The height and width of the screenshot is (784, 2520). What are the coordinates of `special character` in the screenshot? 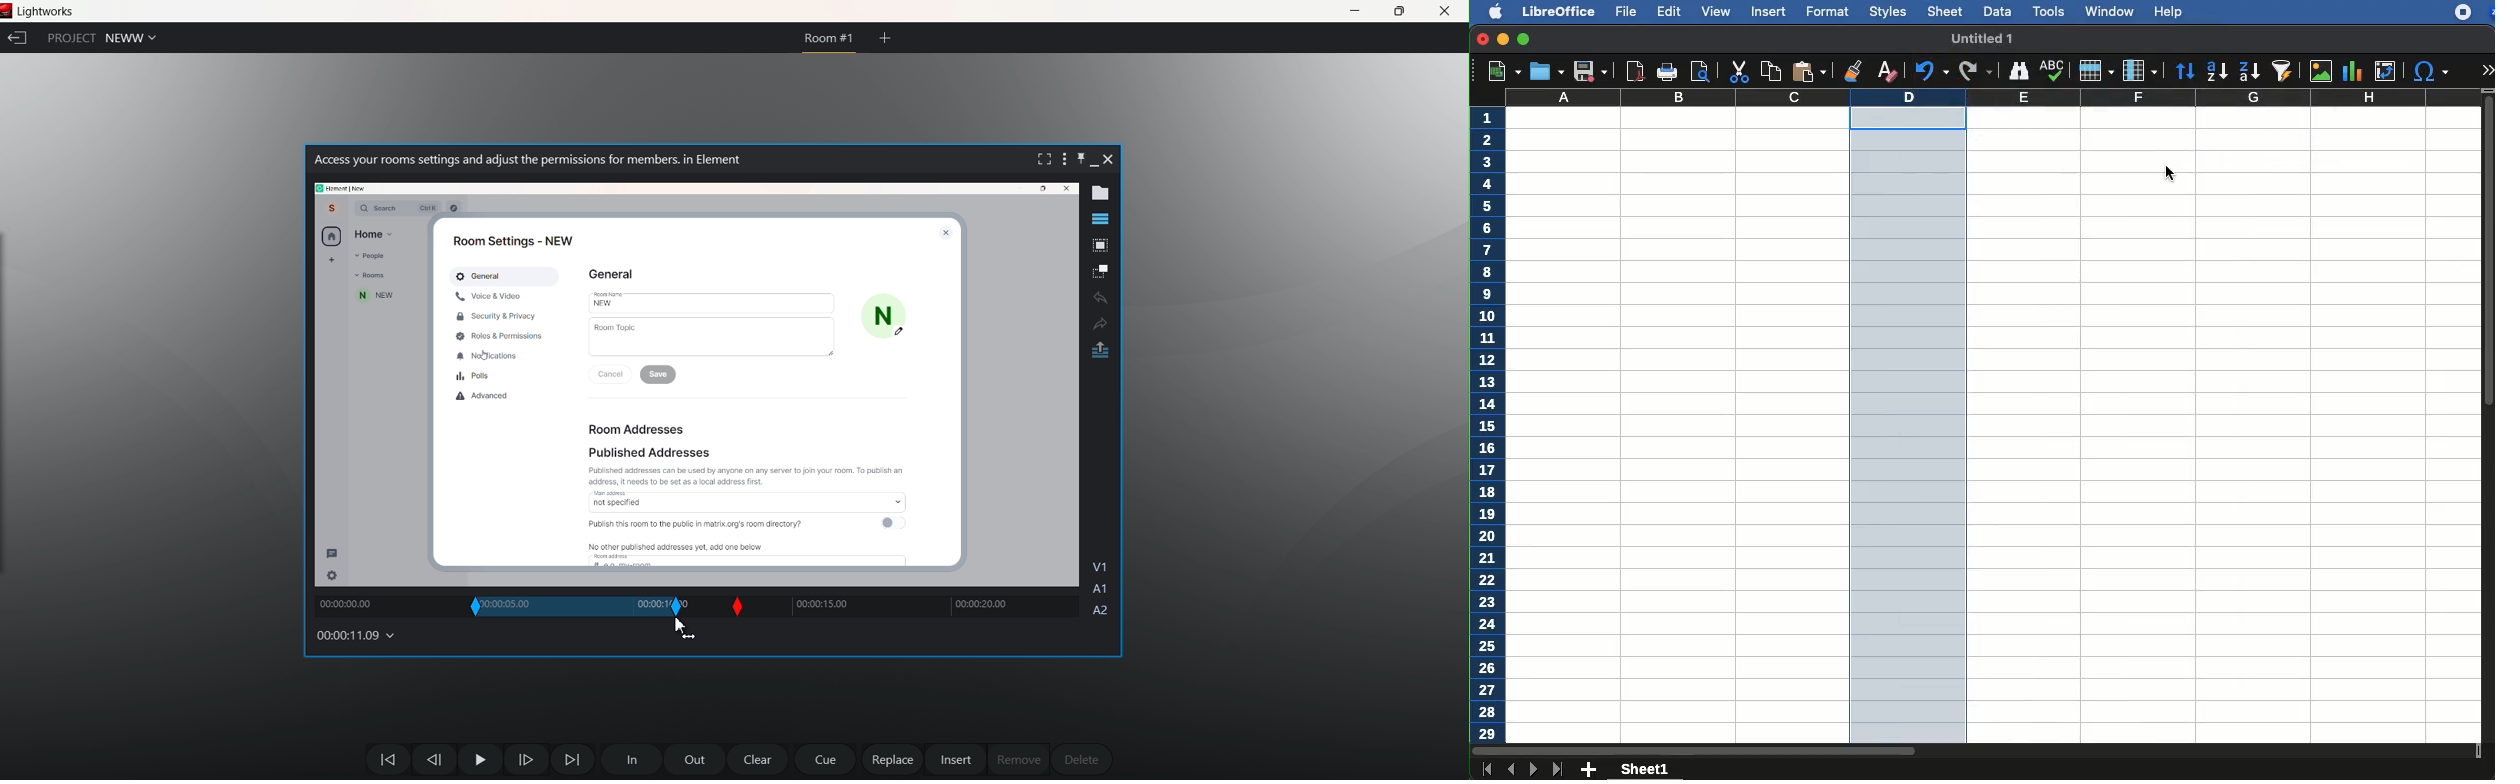 It's located at (2431, 73).